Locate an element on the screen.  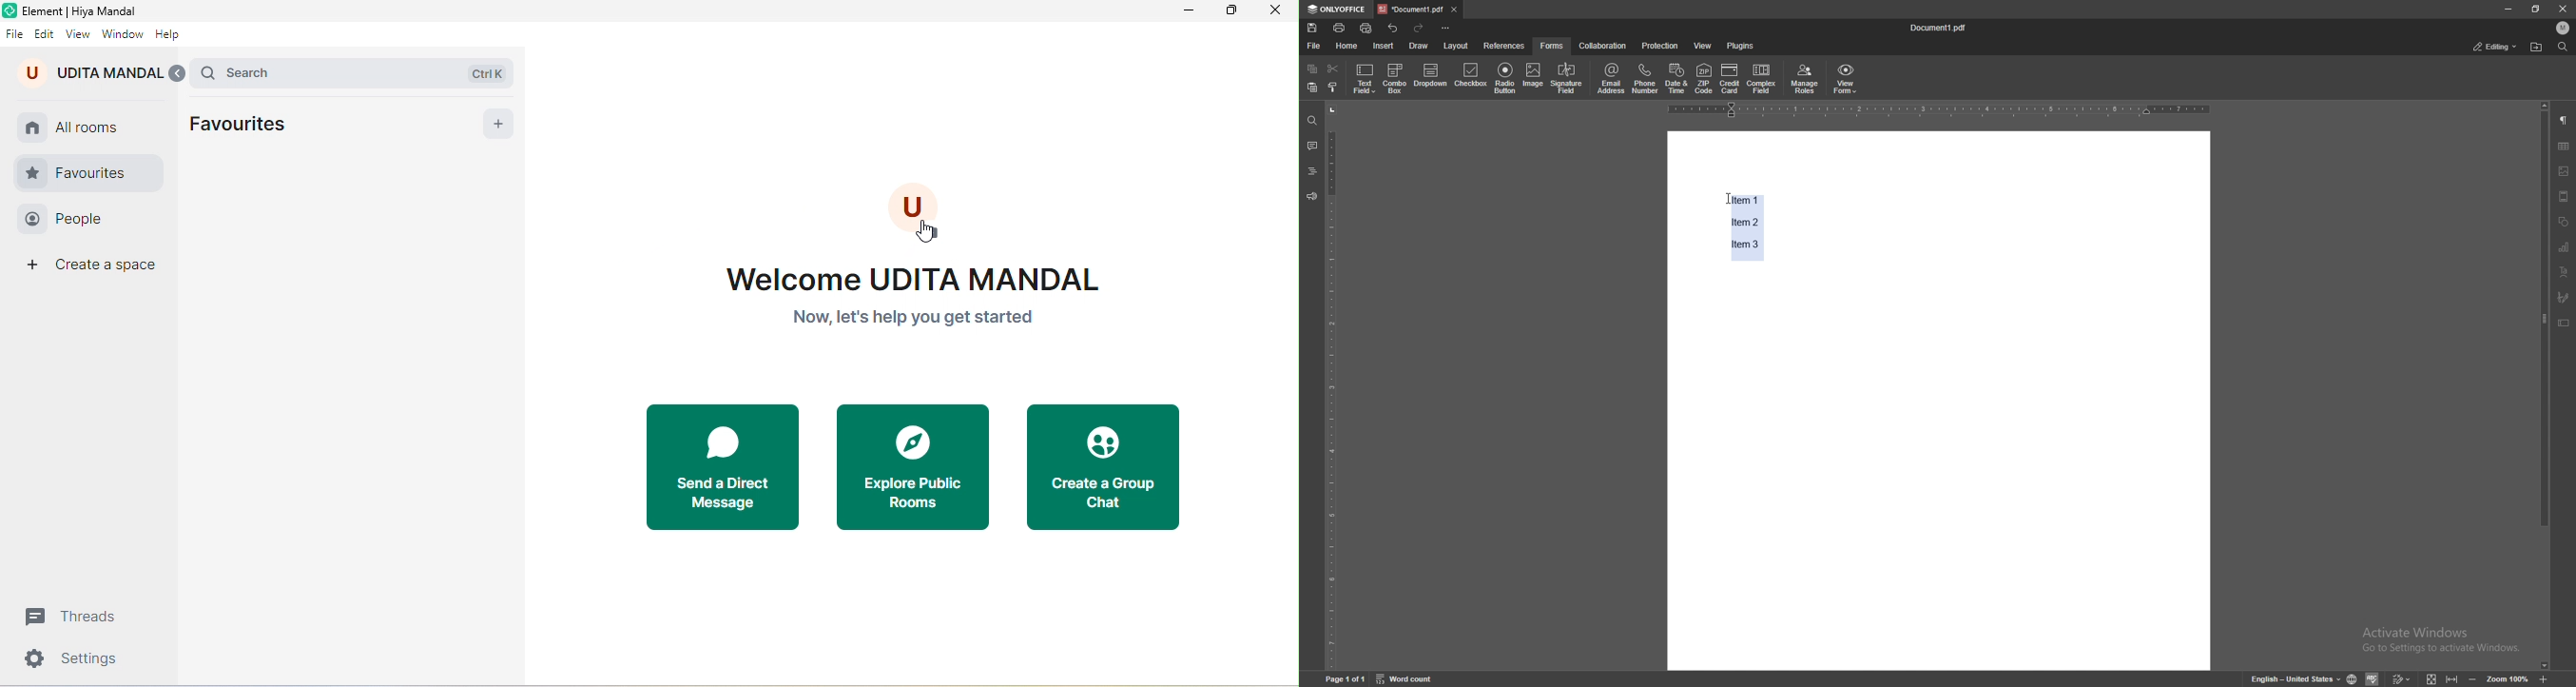
paragraph is located at coordinates (2564, 120).